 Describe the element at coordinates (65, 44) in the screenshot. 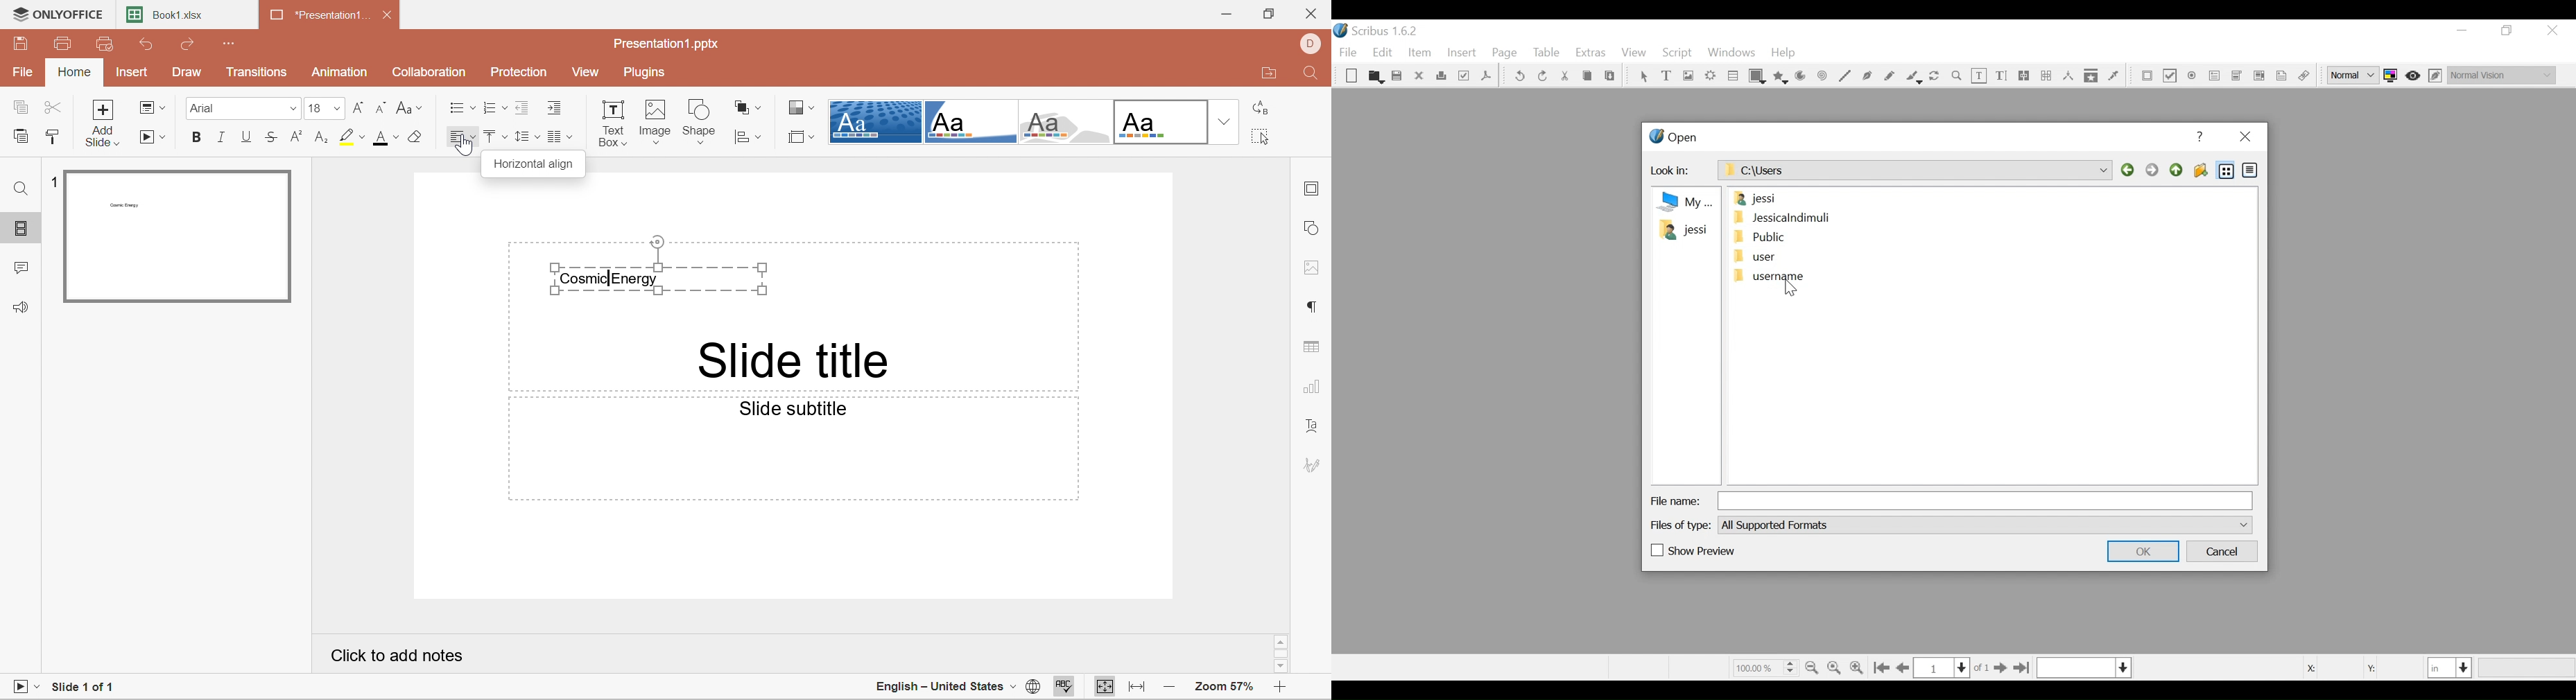

I see `Print` at that location.